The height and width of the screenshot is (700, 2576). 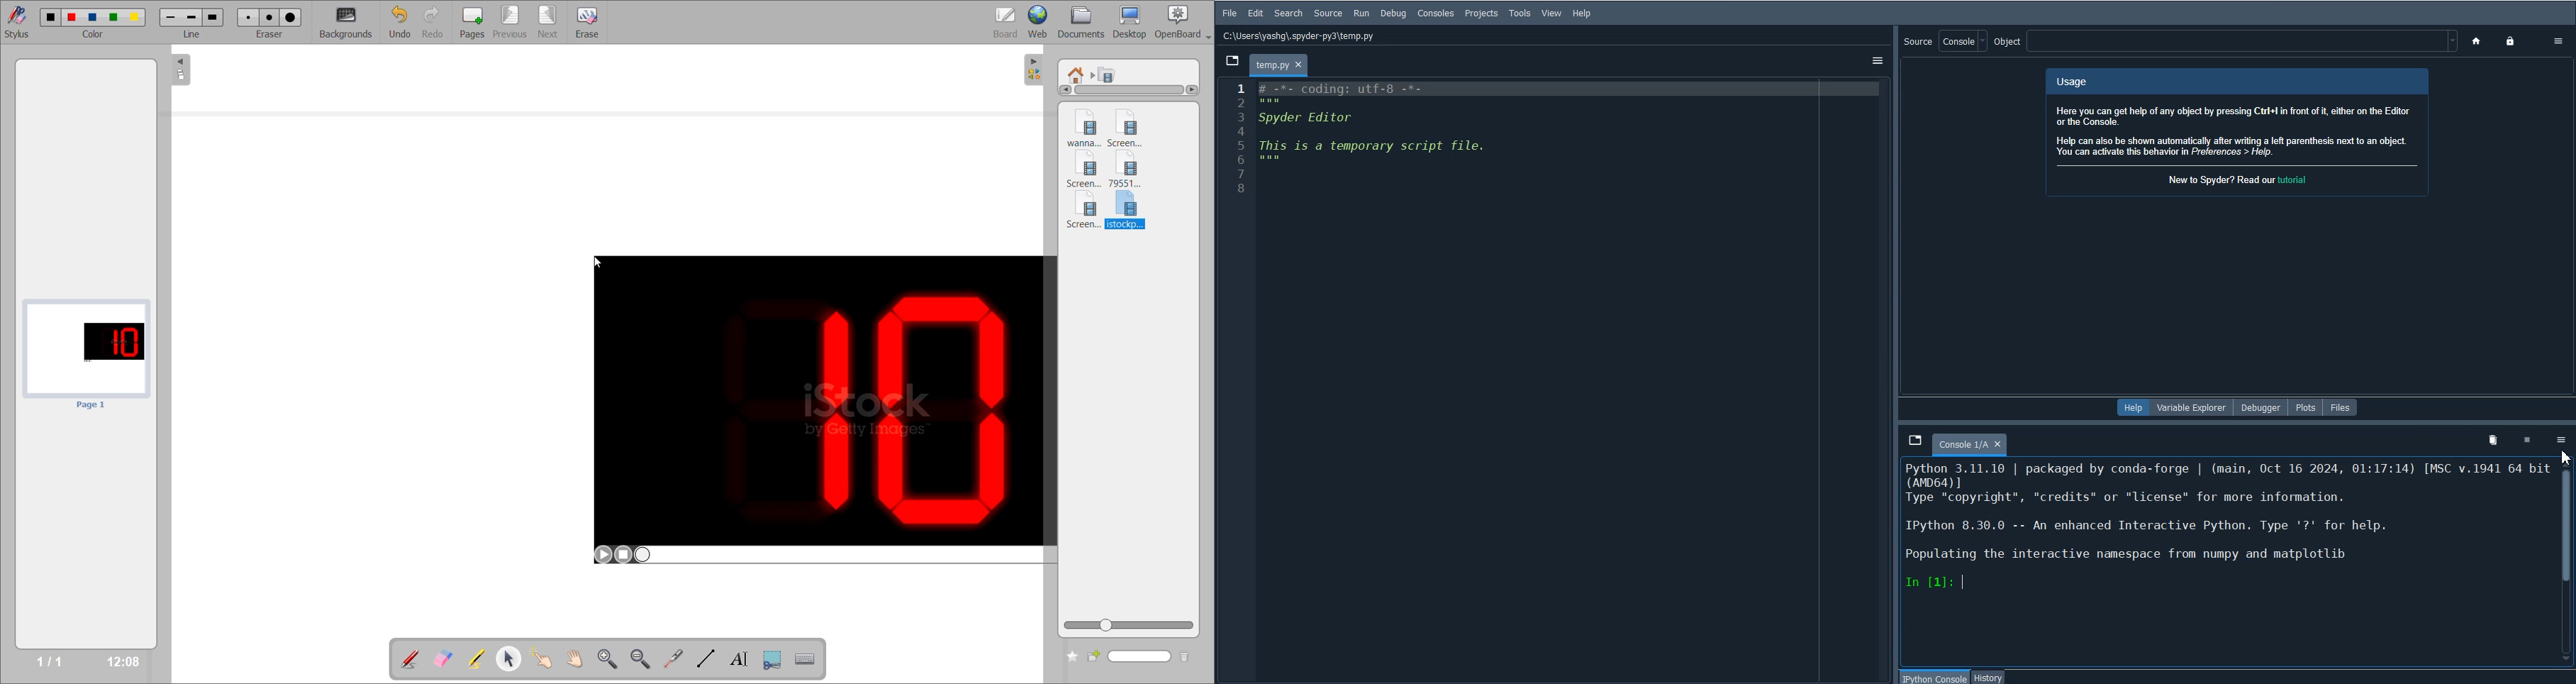 I want to click on zoom out, so click(x=644, y=659).